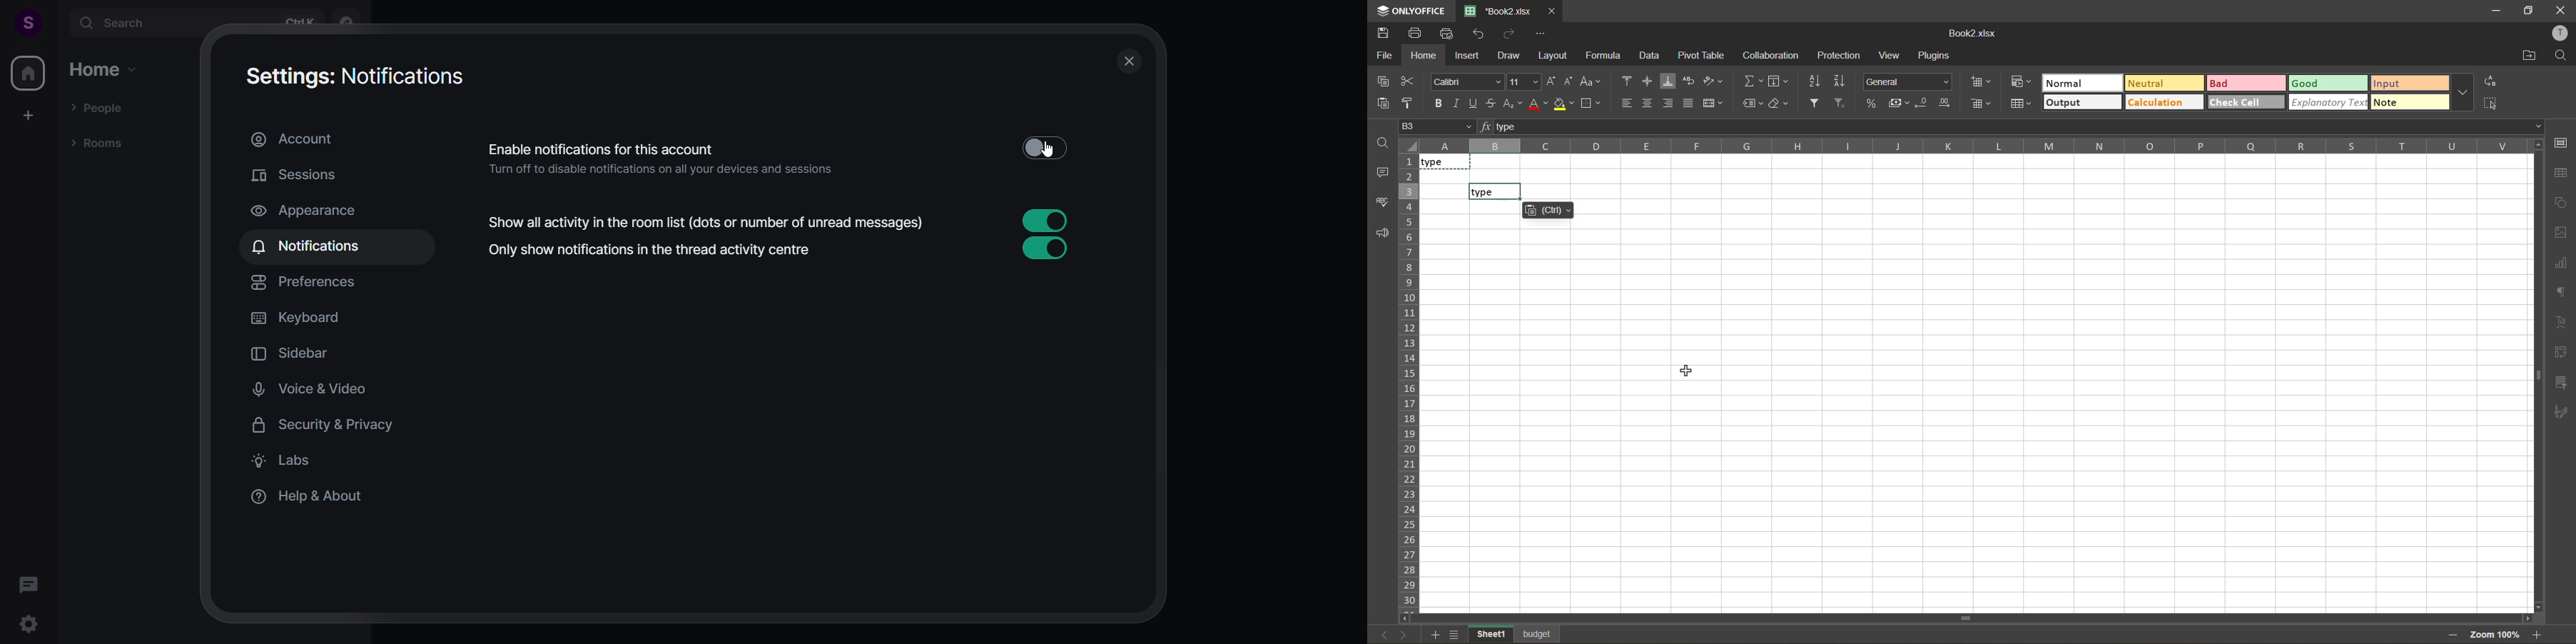  I want to click on zoom factor, so click(2496, 633).